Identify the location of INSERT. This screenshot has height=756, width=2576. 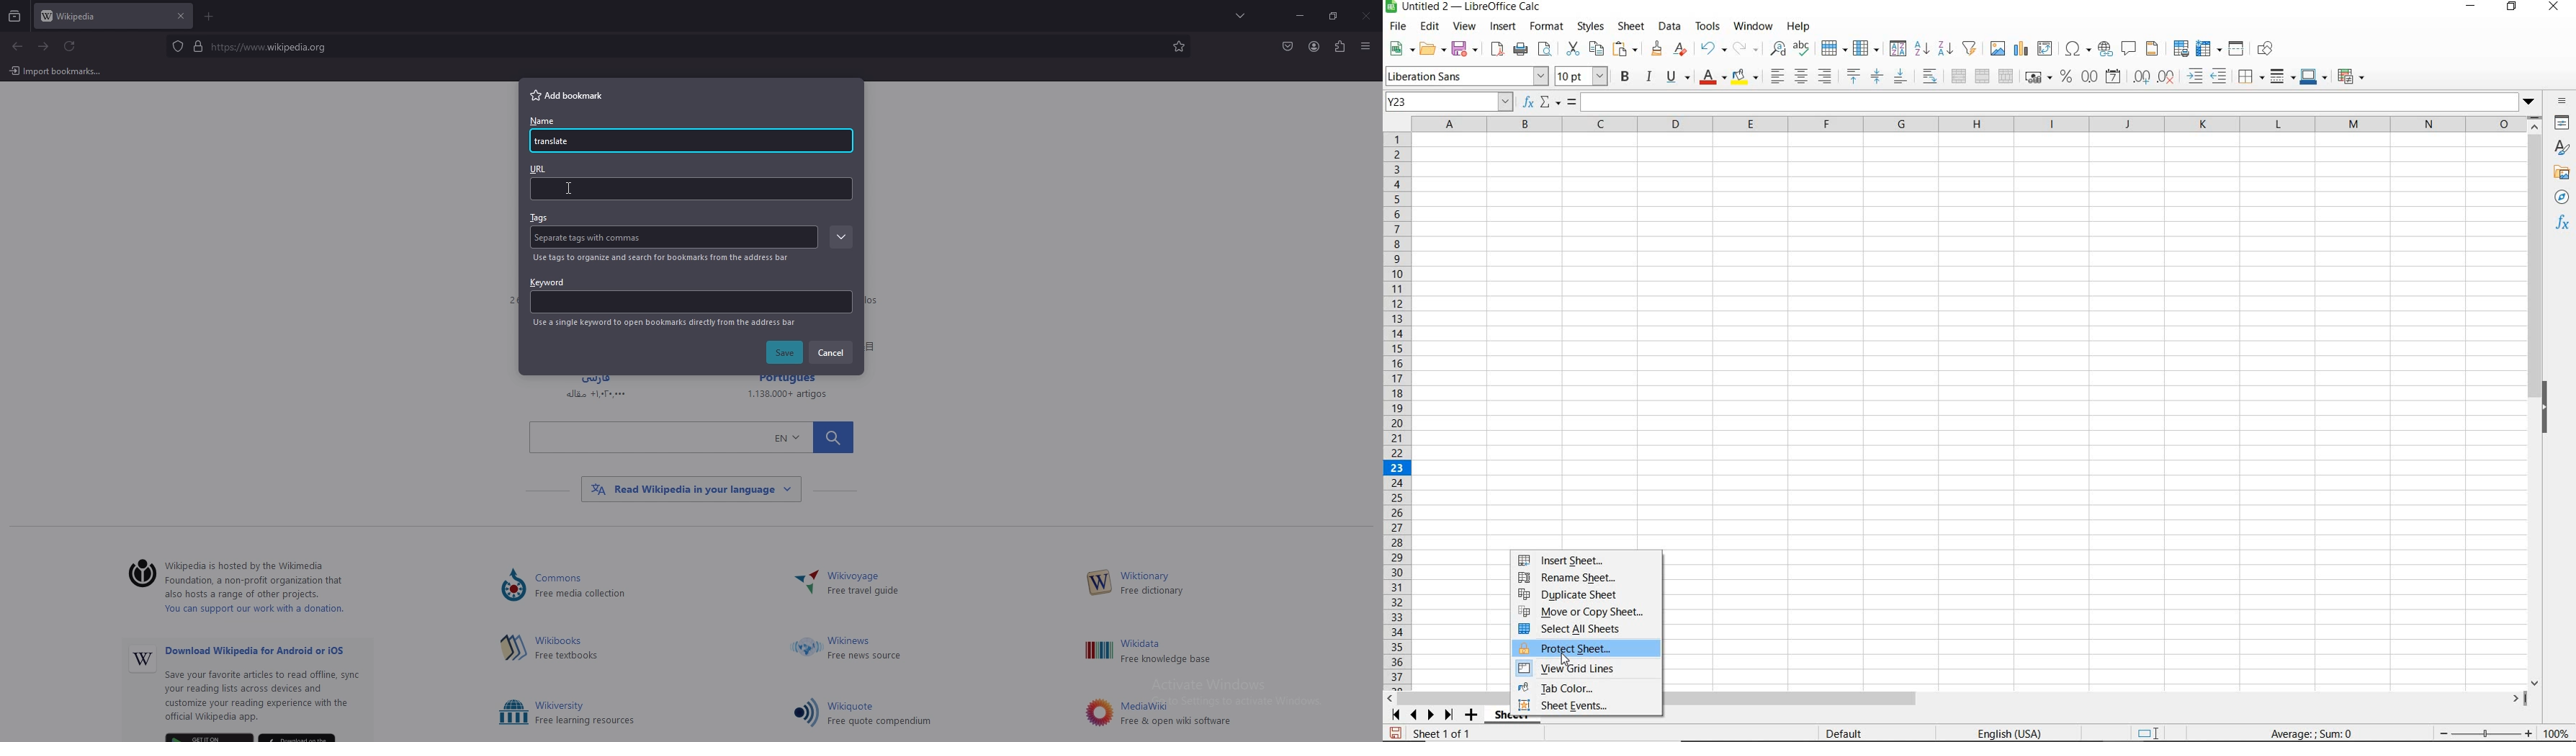
(1503, 27).